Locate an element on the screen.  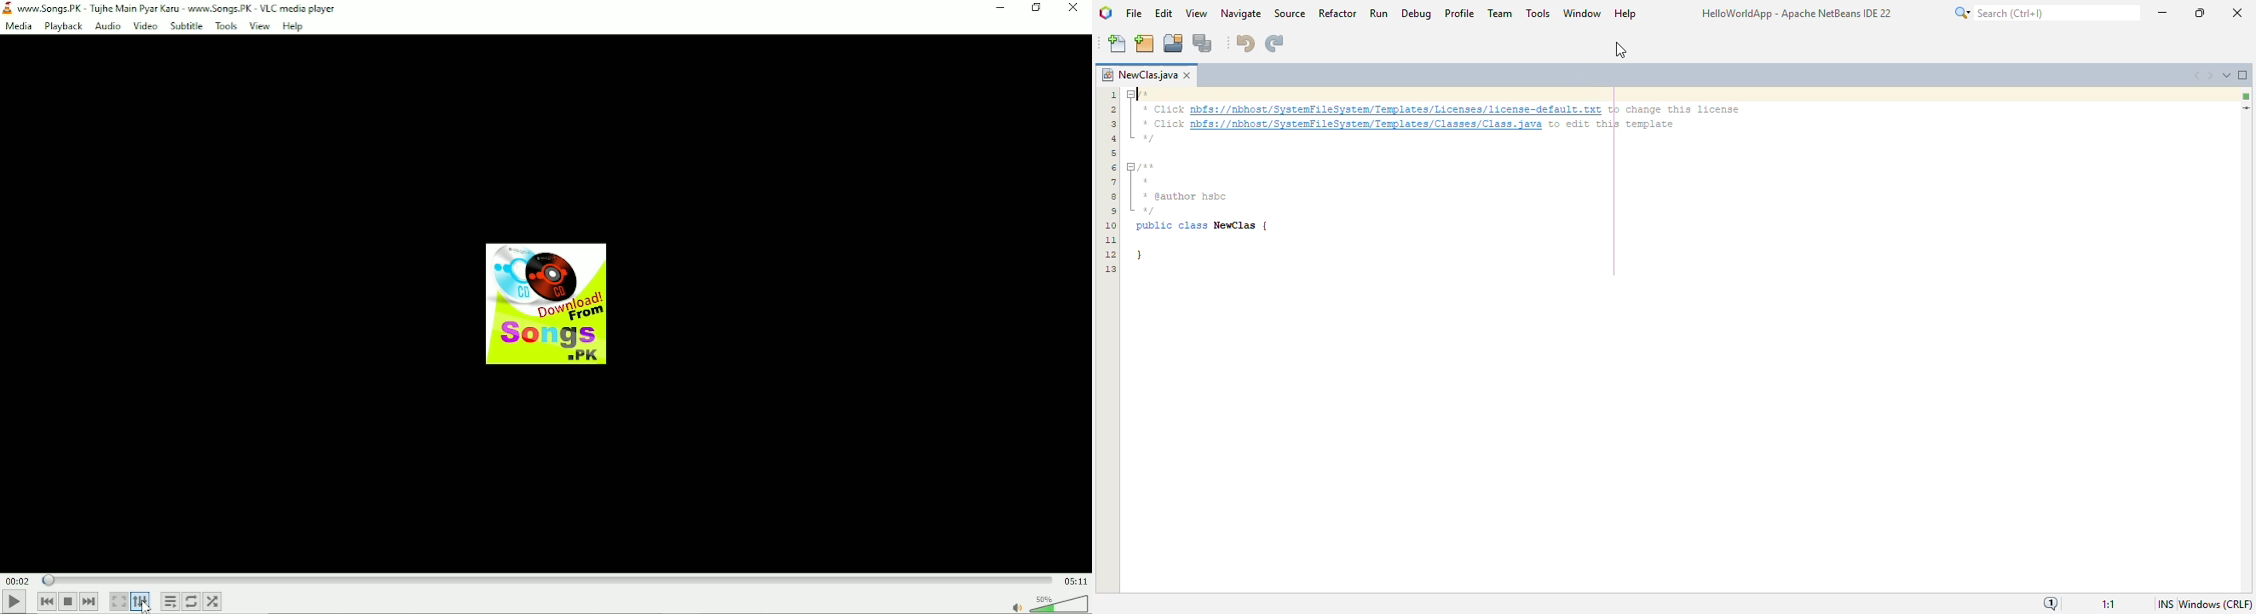
Restore down is located at coordinates (1037, 9).